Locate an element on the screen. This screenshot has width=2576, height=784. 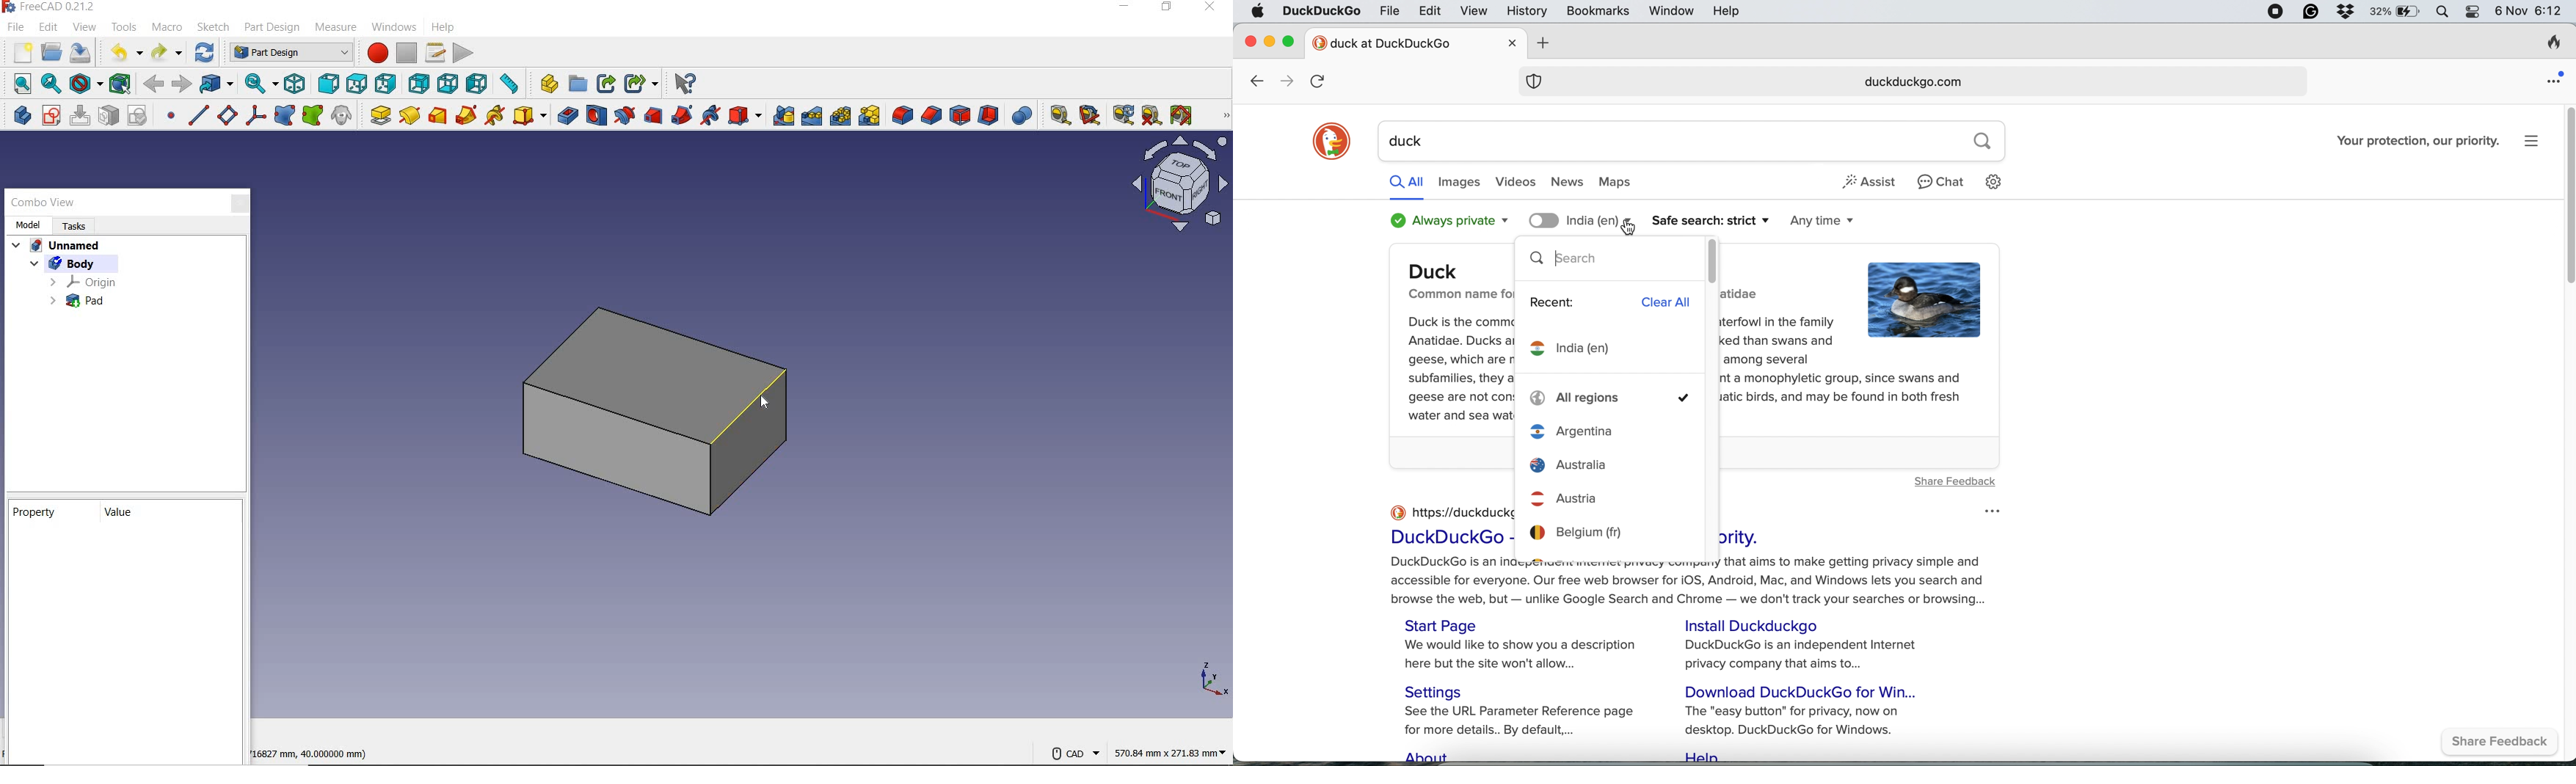
16827 mm, 40.000000 is located at coordinates (305, 754).